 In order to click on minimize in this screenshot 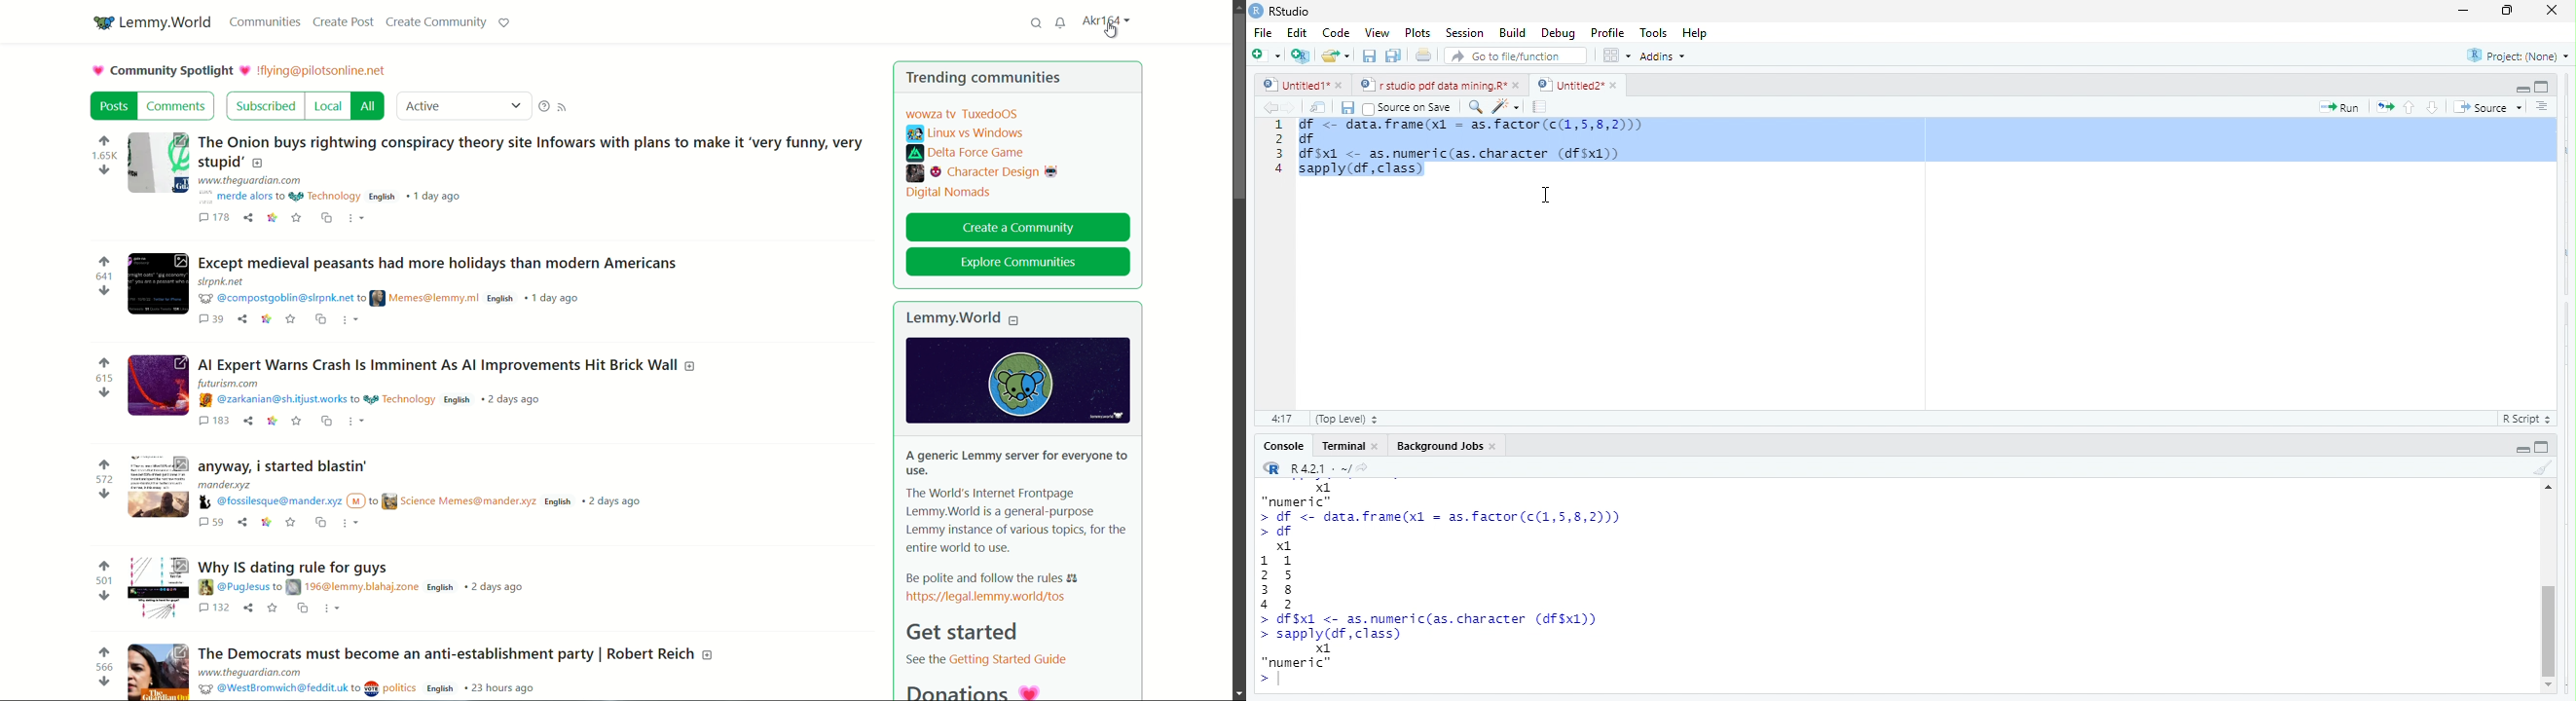, I will do `click(2459, 12)`.